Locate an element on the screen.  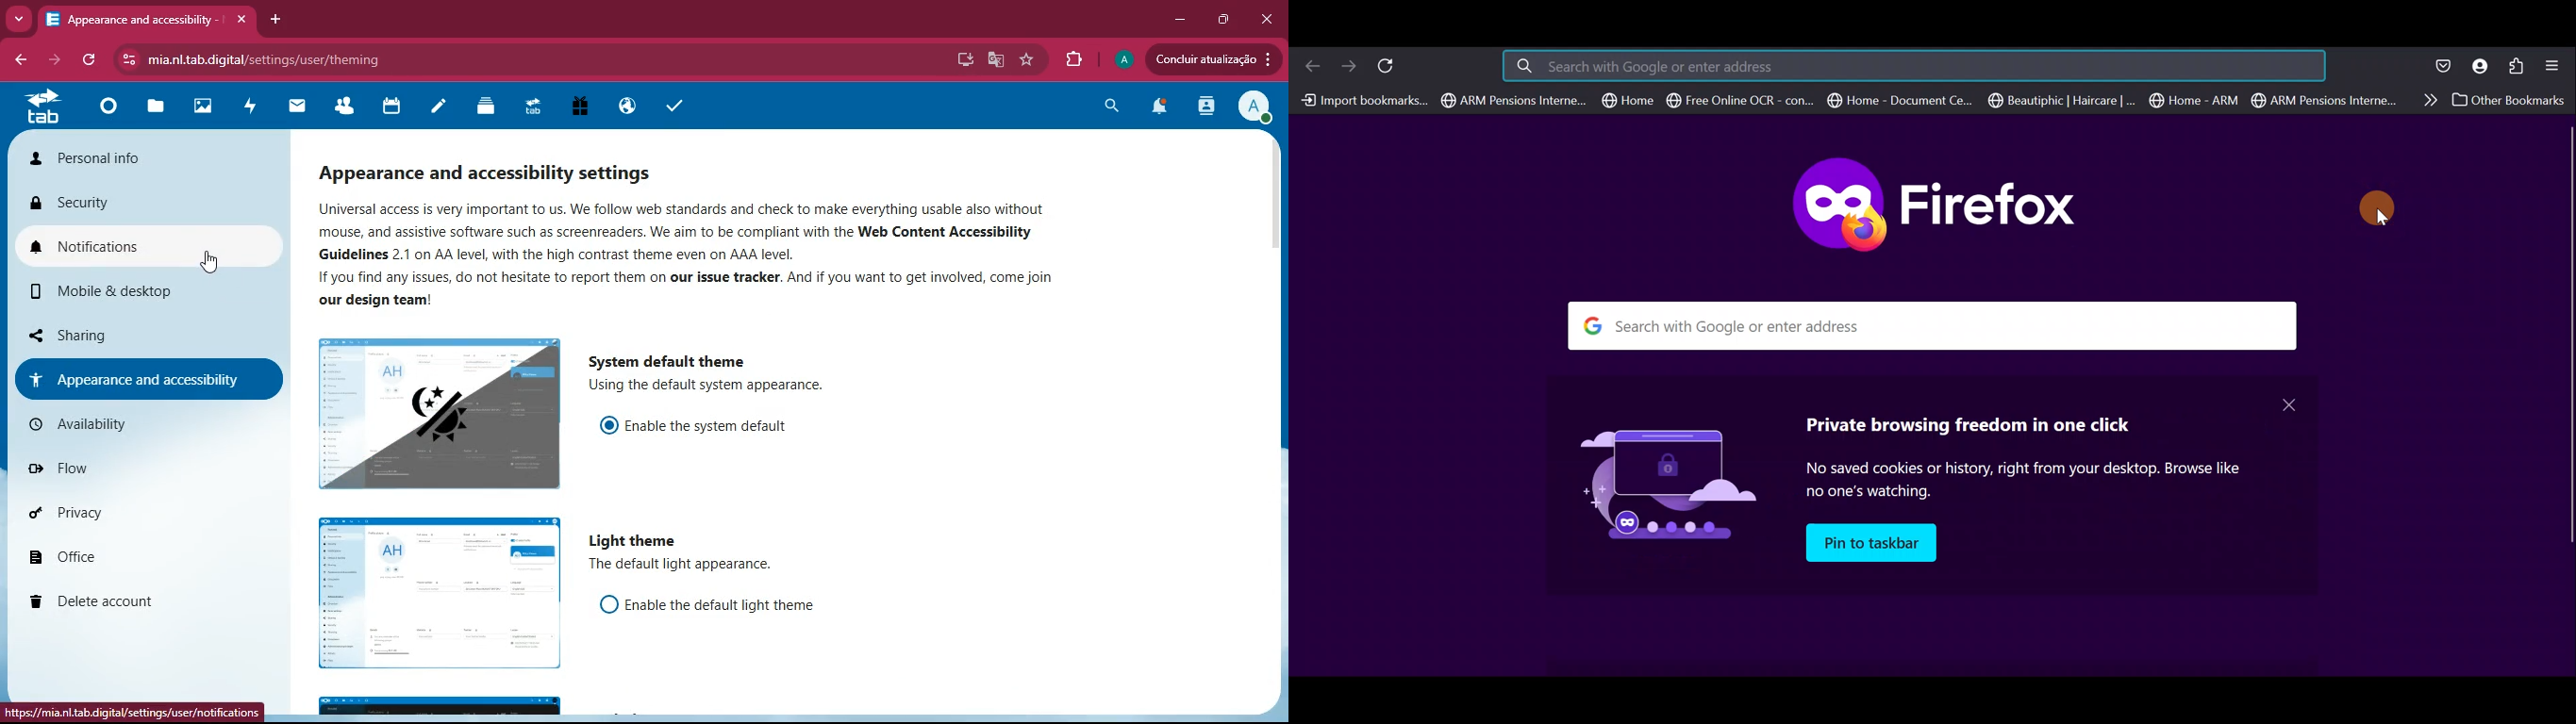
mobile & desktop is located at coordinates (134, 293).